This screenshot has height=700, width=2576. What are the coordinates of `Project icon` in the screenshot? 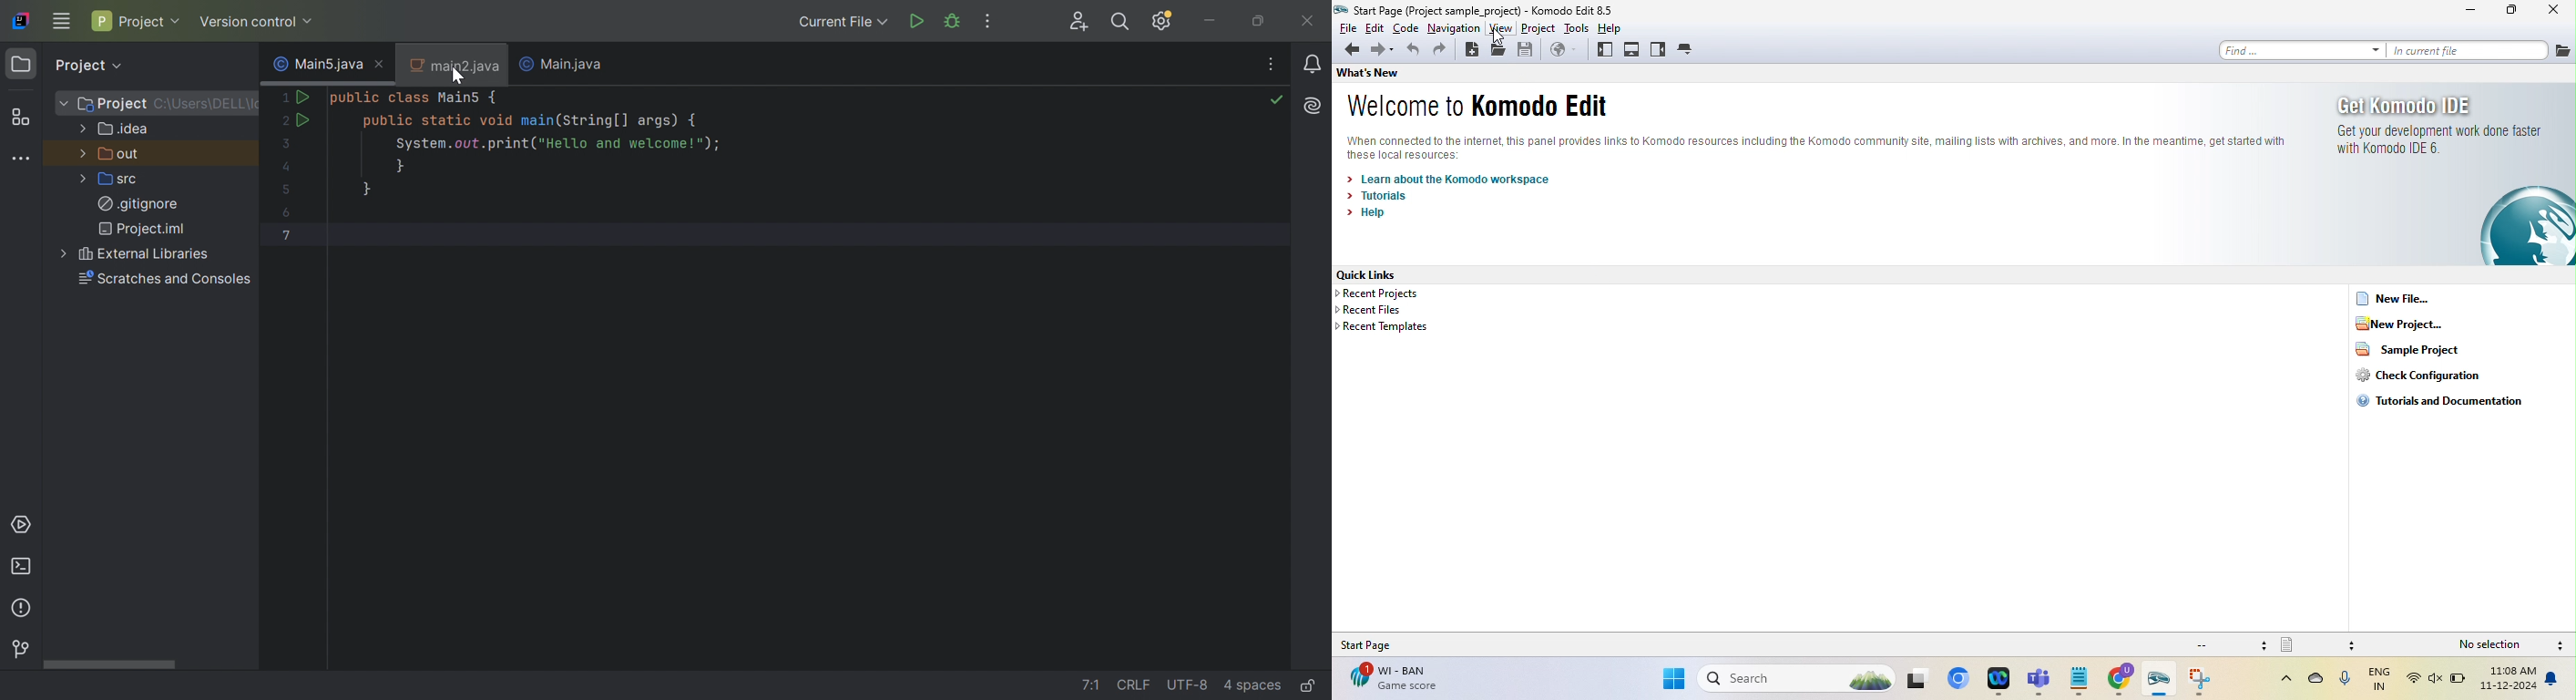 It's located at (19, 62).